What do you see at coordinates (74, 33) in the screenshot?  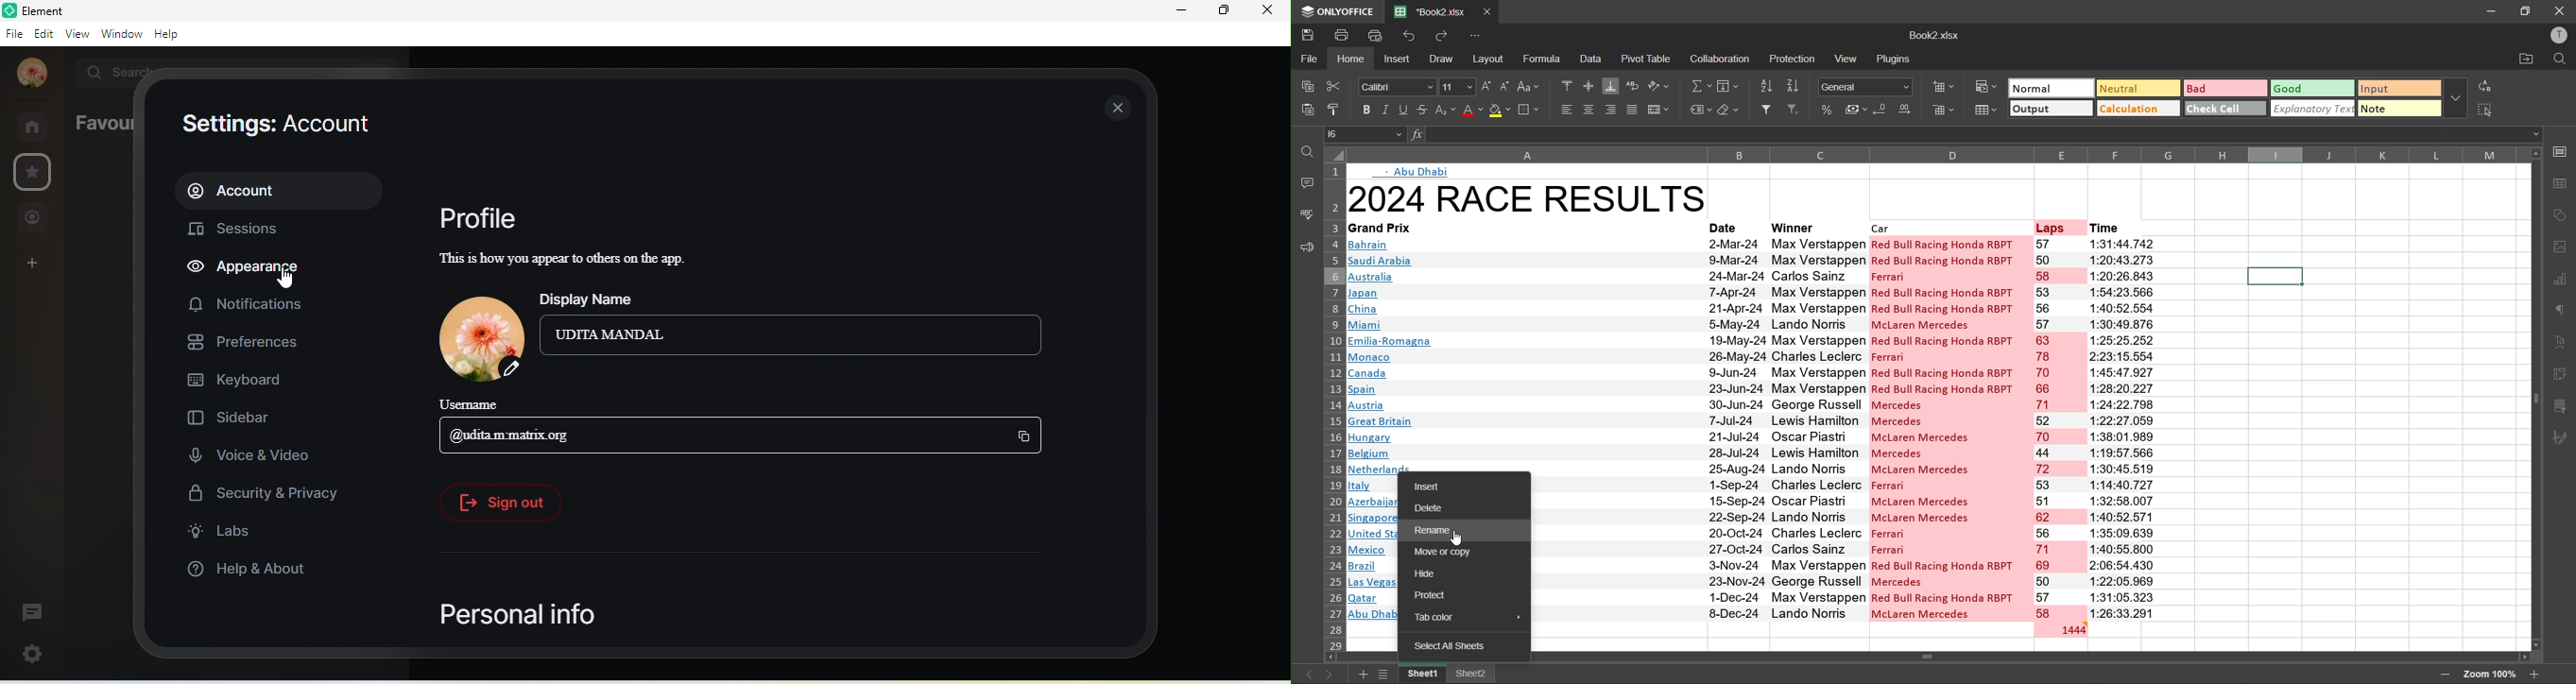 I see `view` at bounding box center [74, 33].